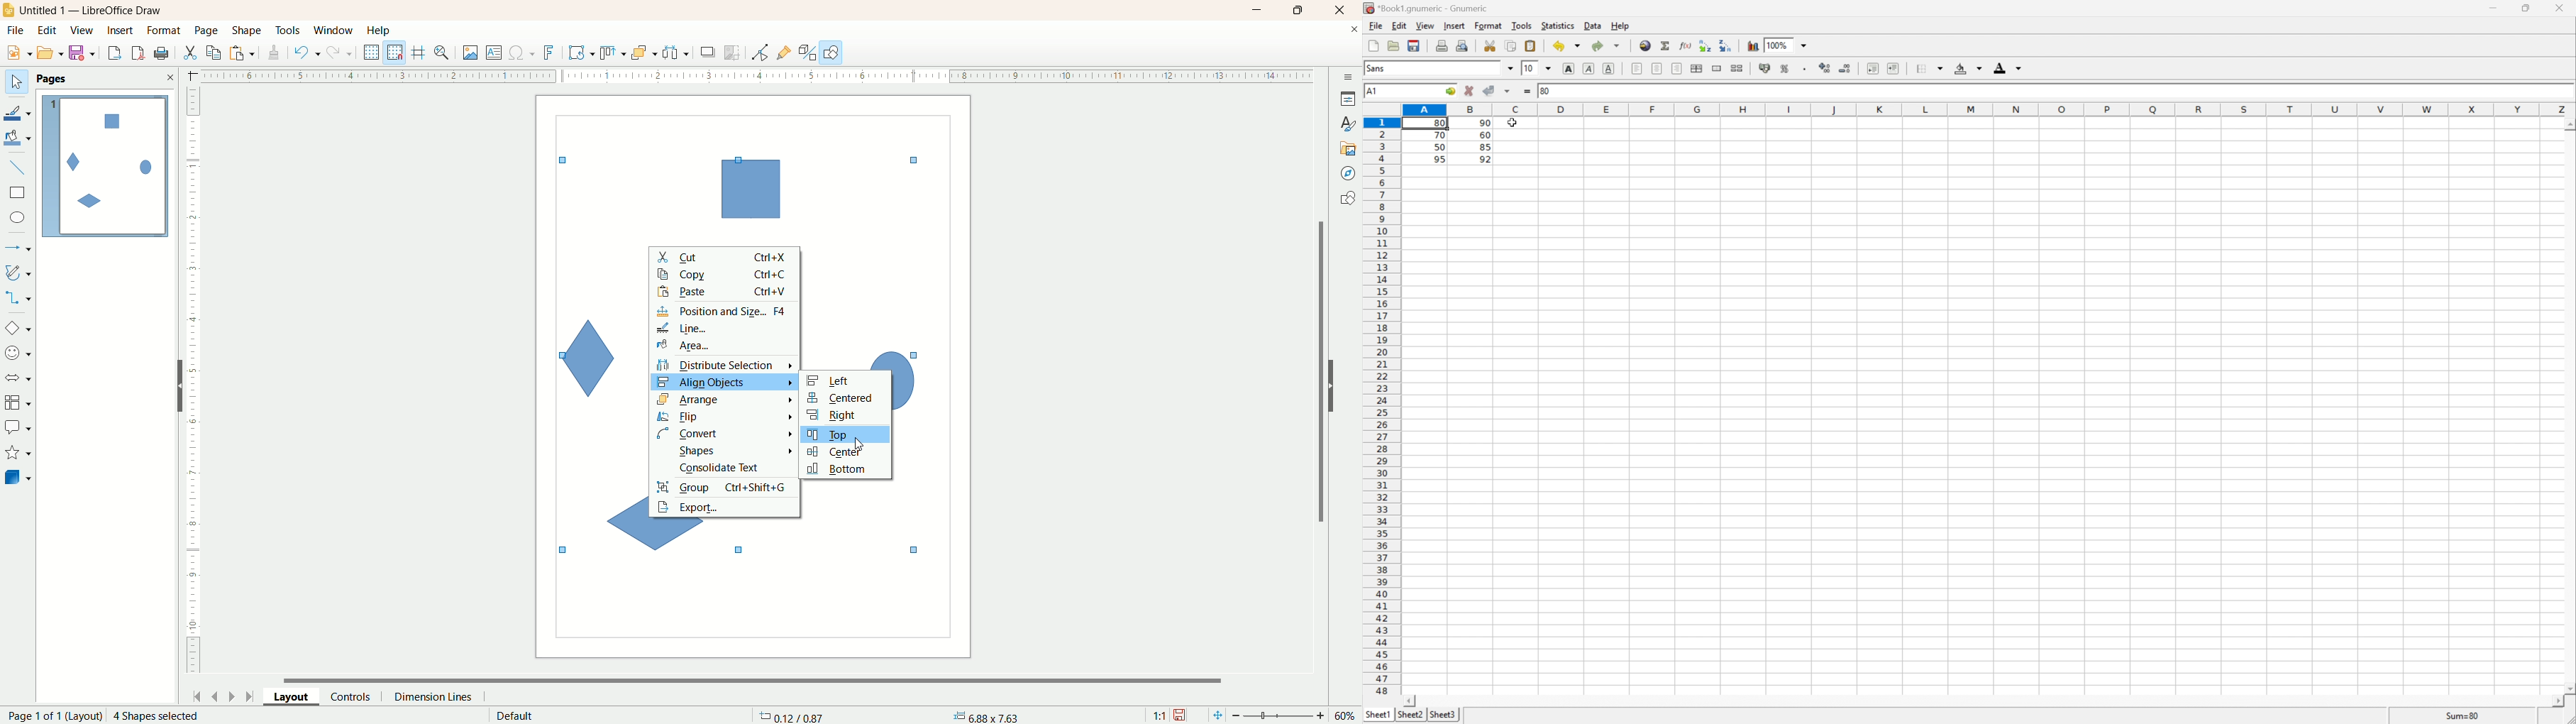  Describe the element at coordinates (1159, 715) in the screenshot. I see `scale factor` at that location.